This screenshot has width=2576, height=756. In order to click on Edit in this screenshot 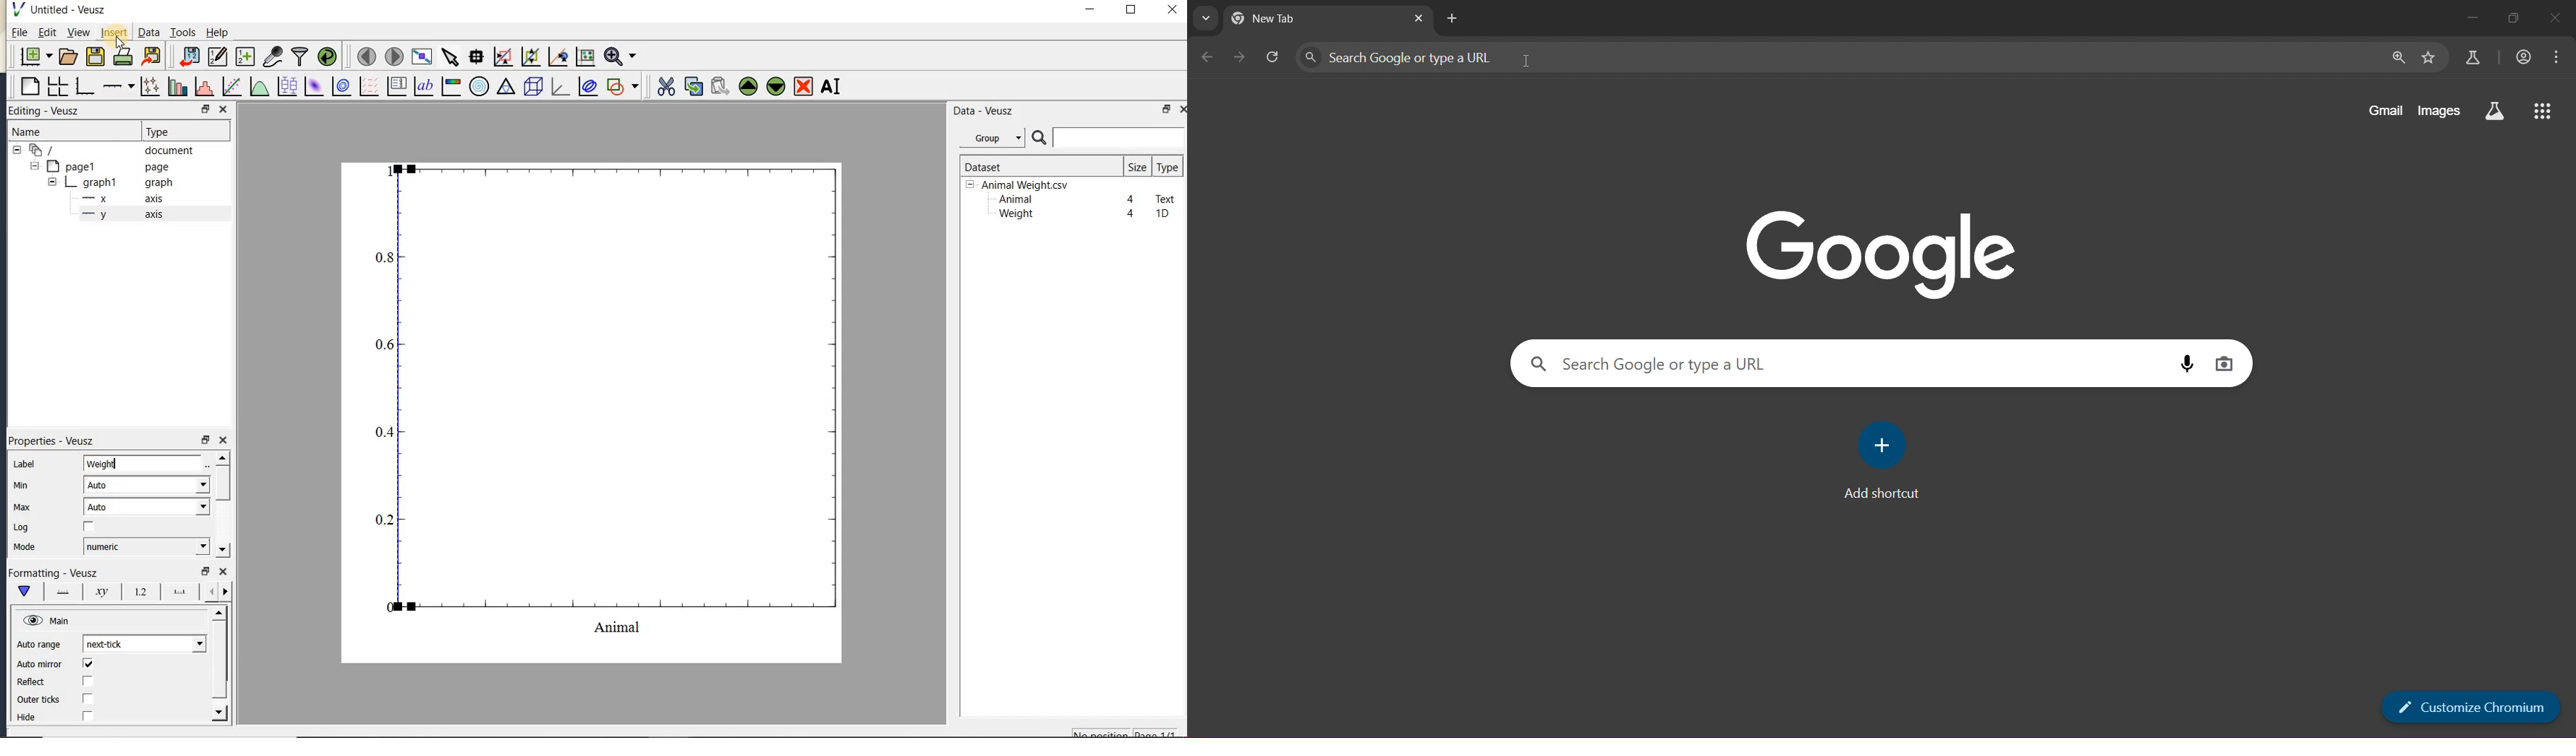, I will do `click(45, 34)`.